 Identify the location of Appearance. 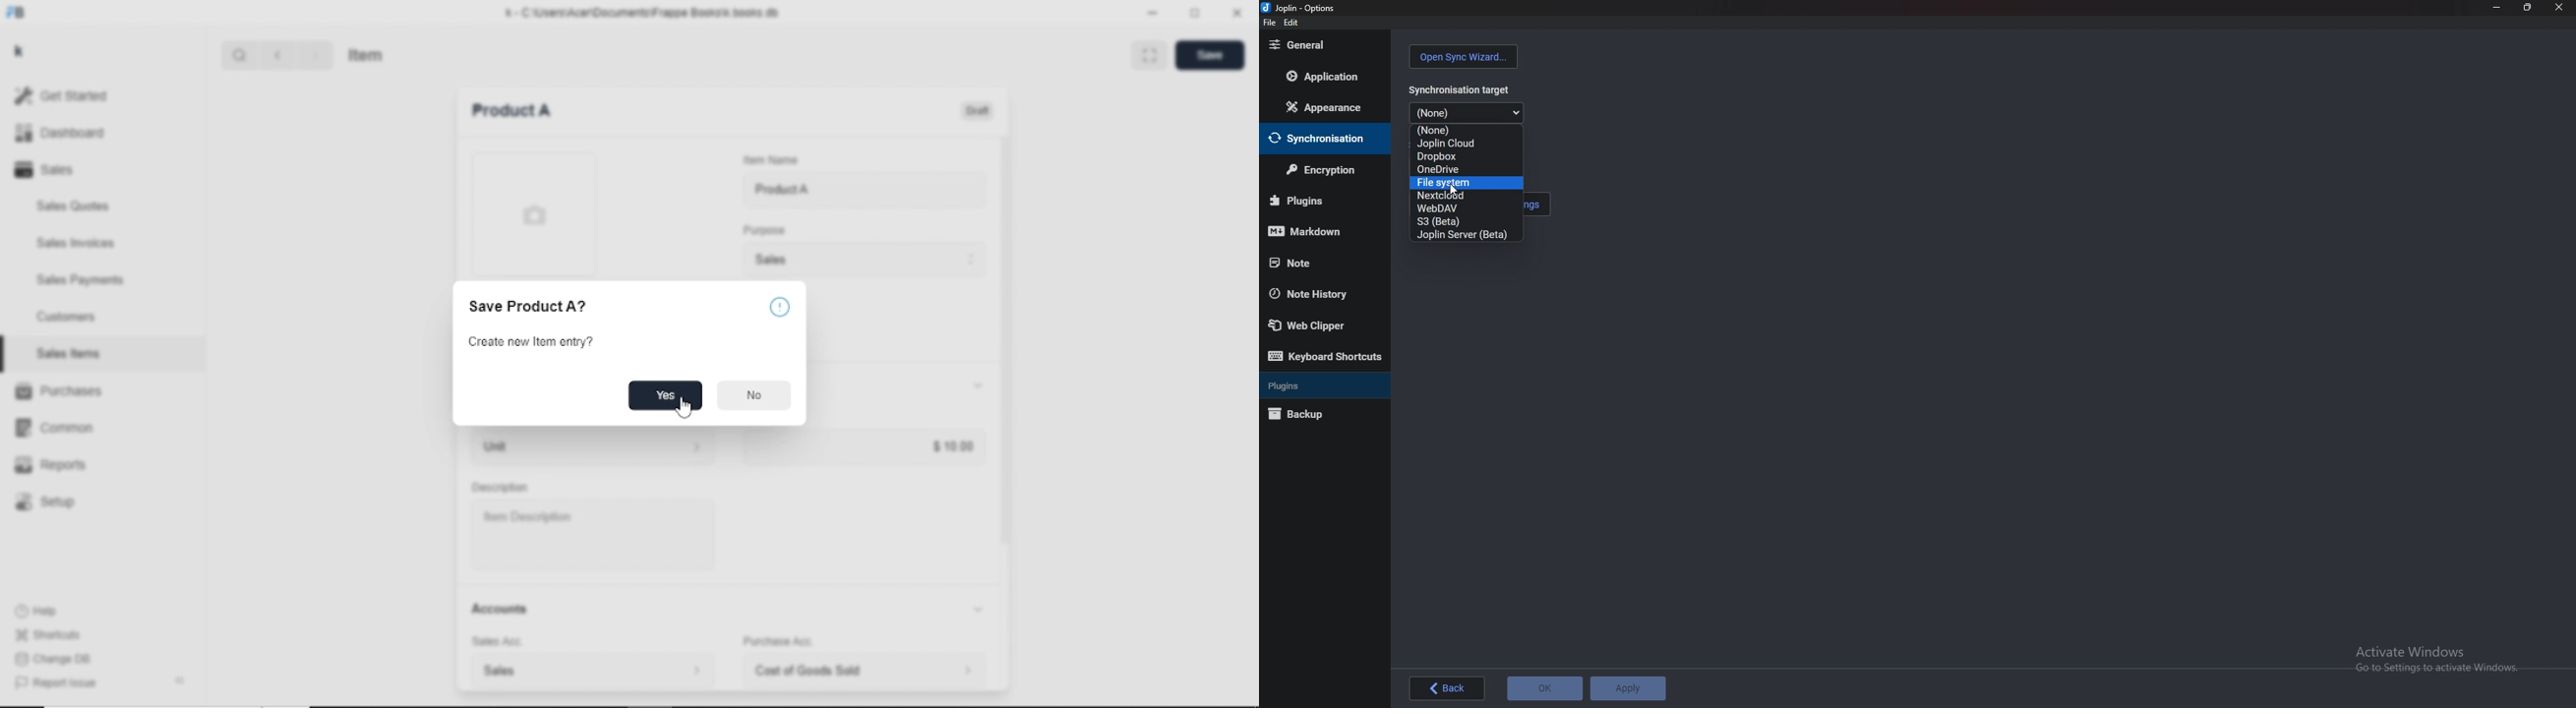
(1320, 107).